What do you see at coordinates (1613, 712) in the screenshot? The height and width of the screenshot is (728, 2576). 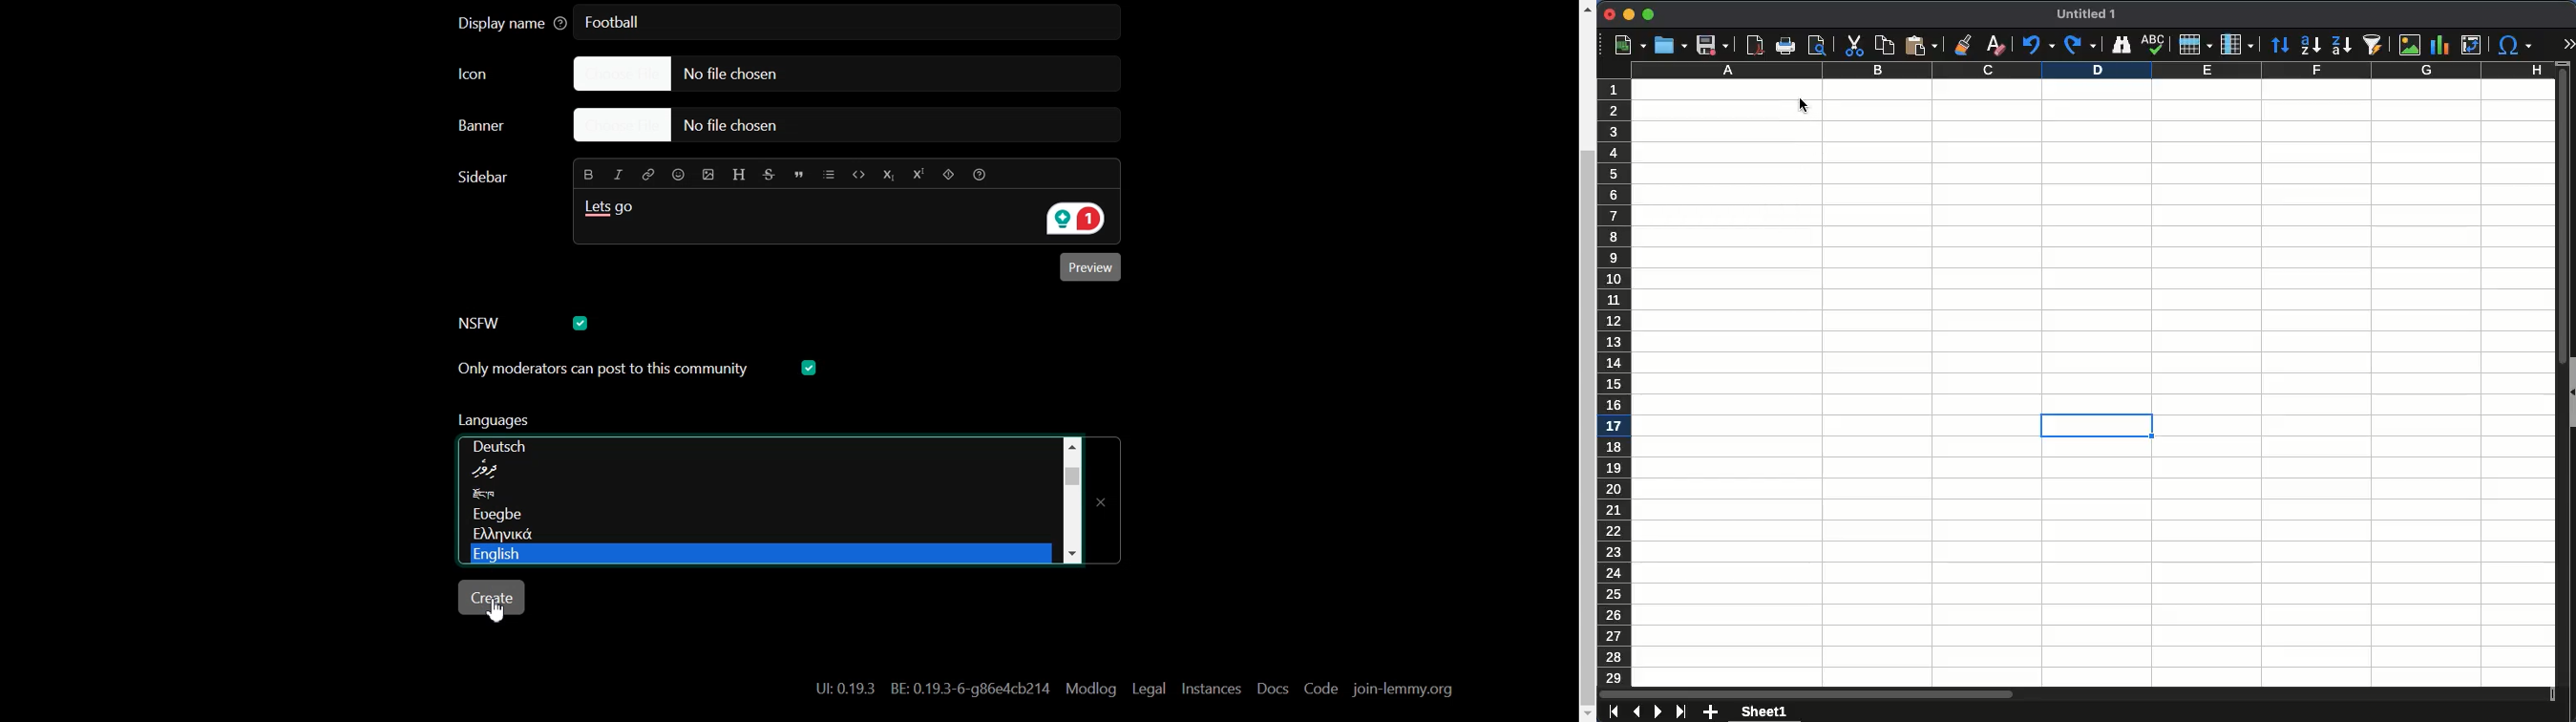 I see `first sheet` at bounding box center [1613, 712].